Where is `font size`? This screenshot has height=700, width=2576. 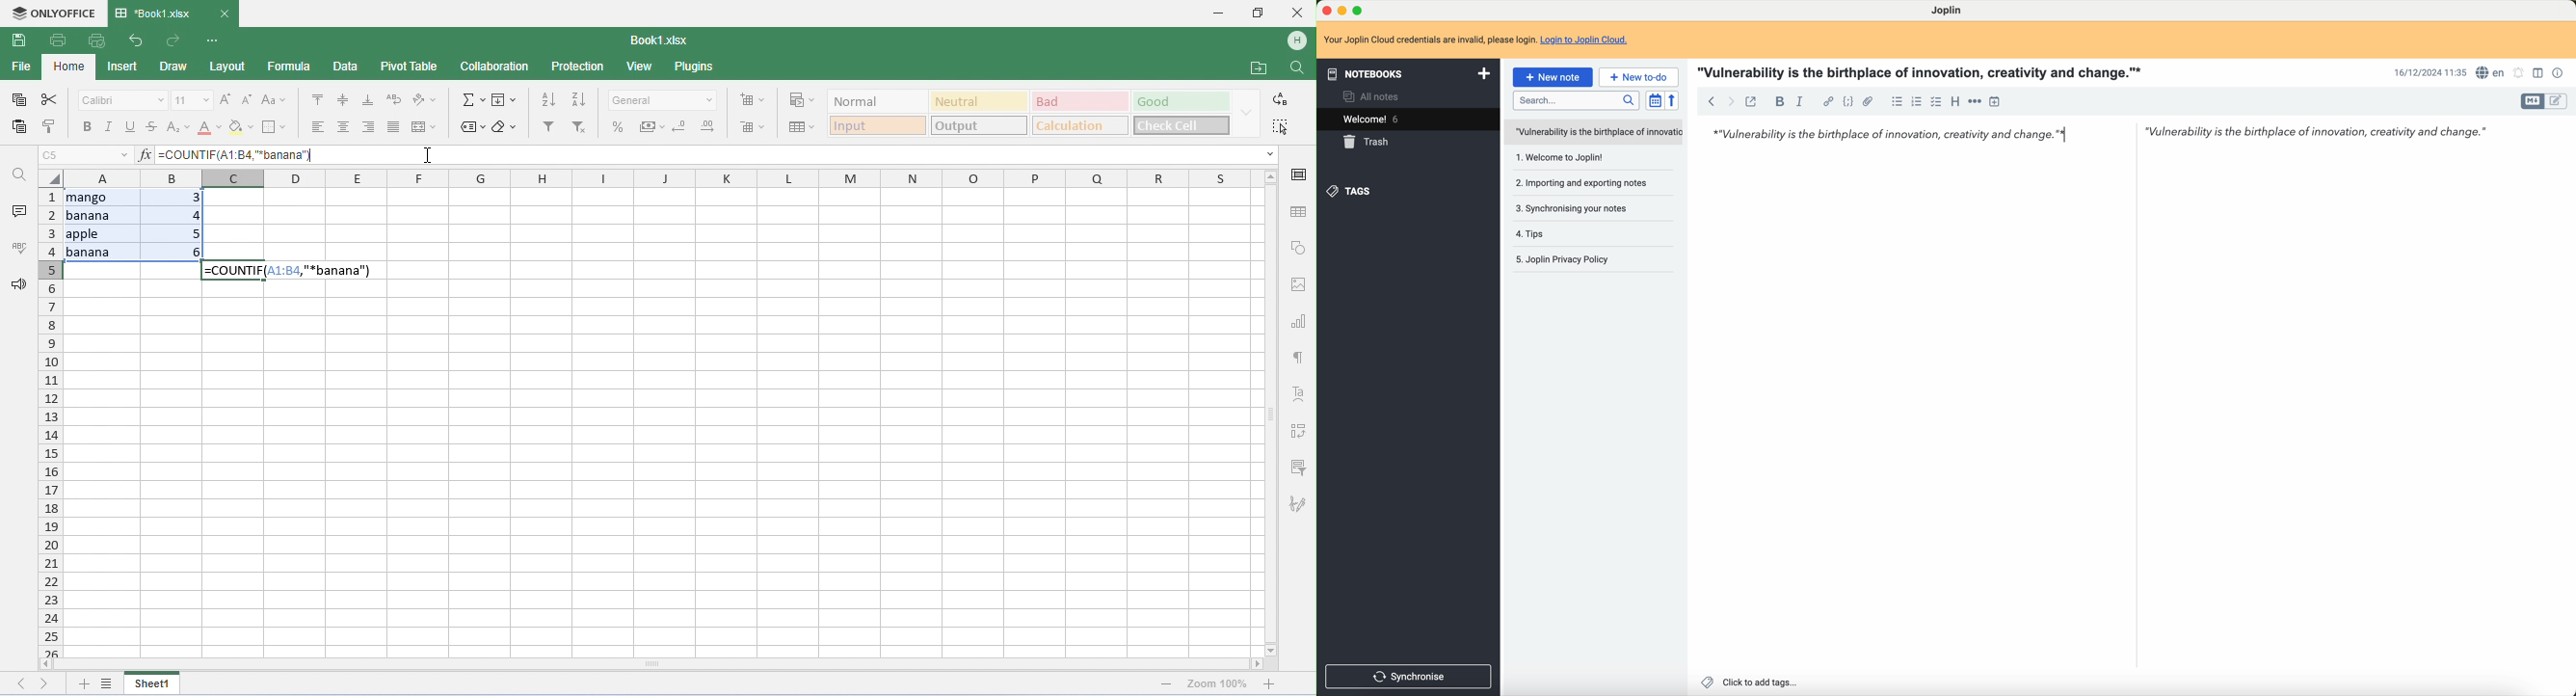 font size is located at coordinates (192, 100).